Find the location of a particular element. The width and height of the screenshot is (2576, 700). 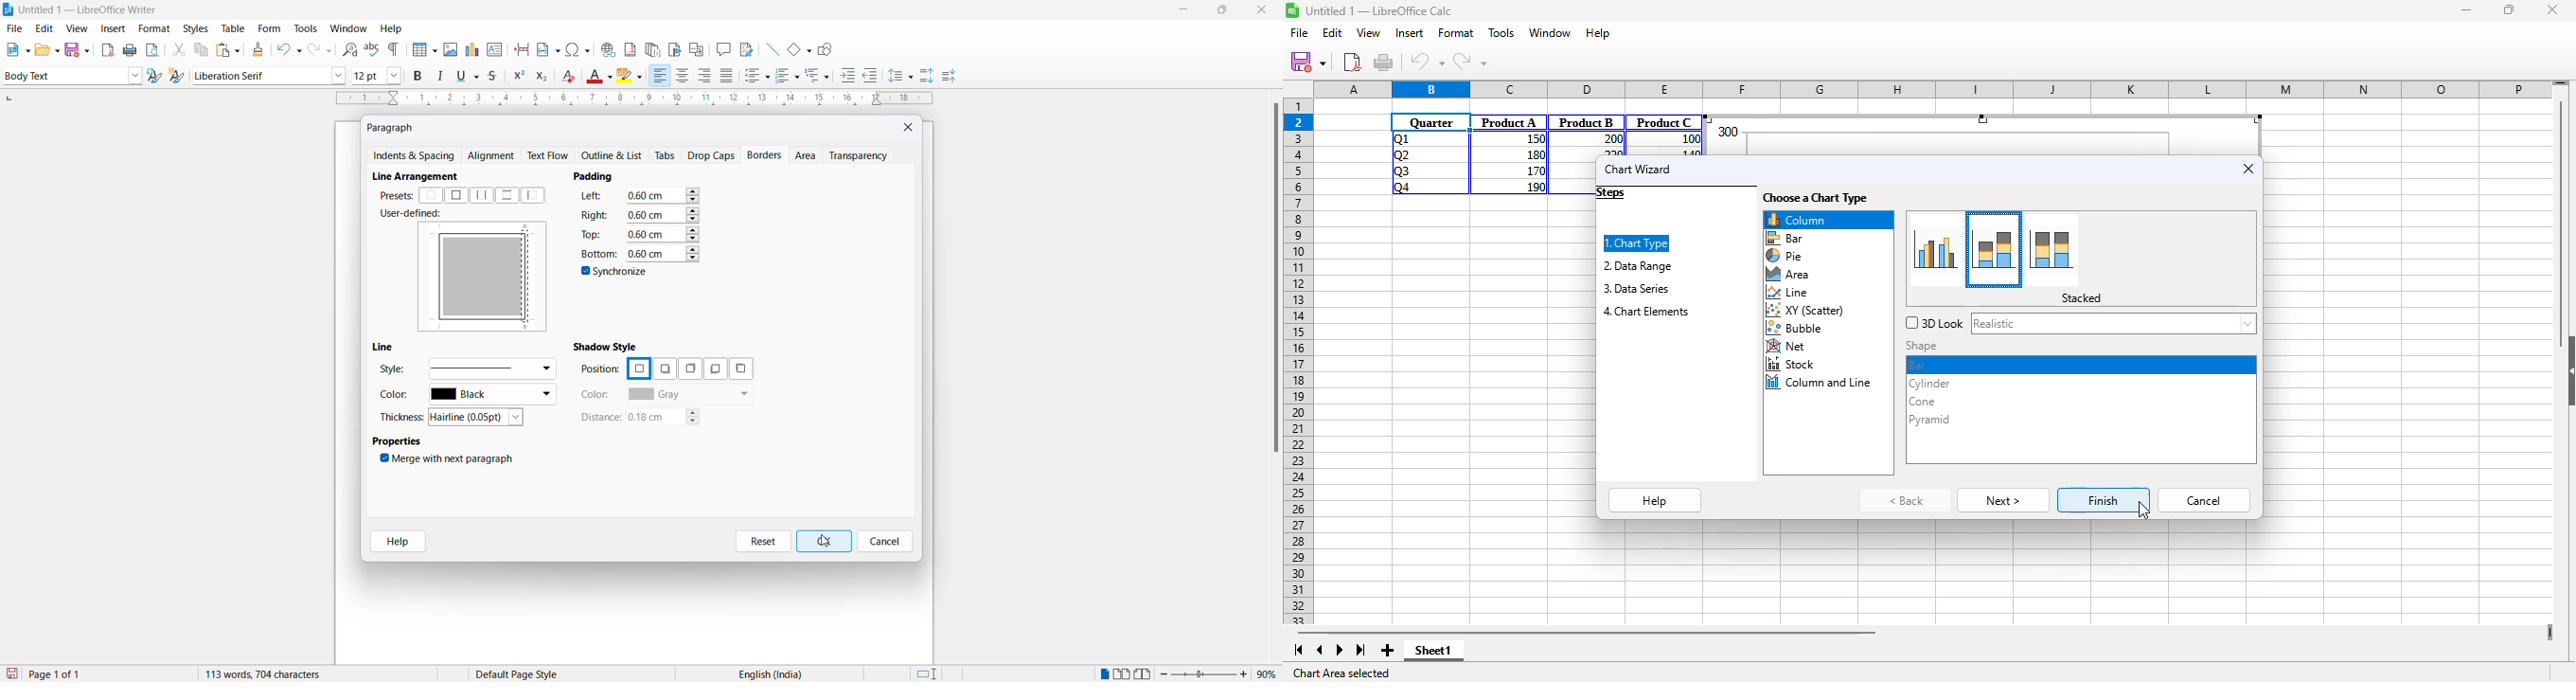

pie is located at coordinates (1785, 256).